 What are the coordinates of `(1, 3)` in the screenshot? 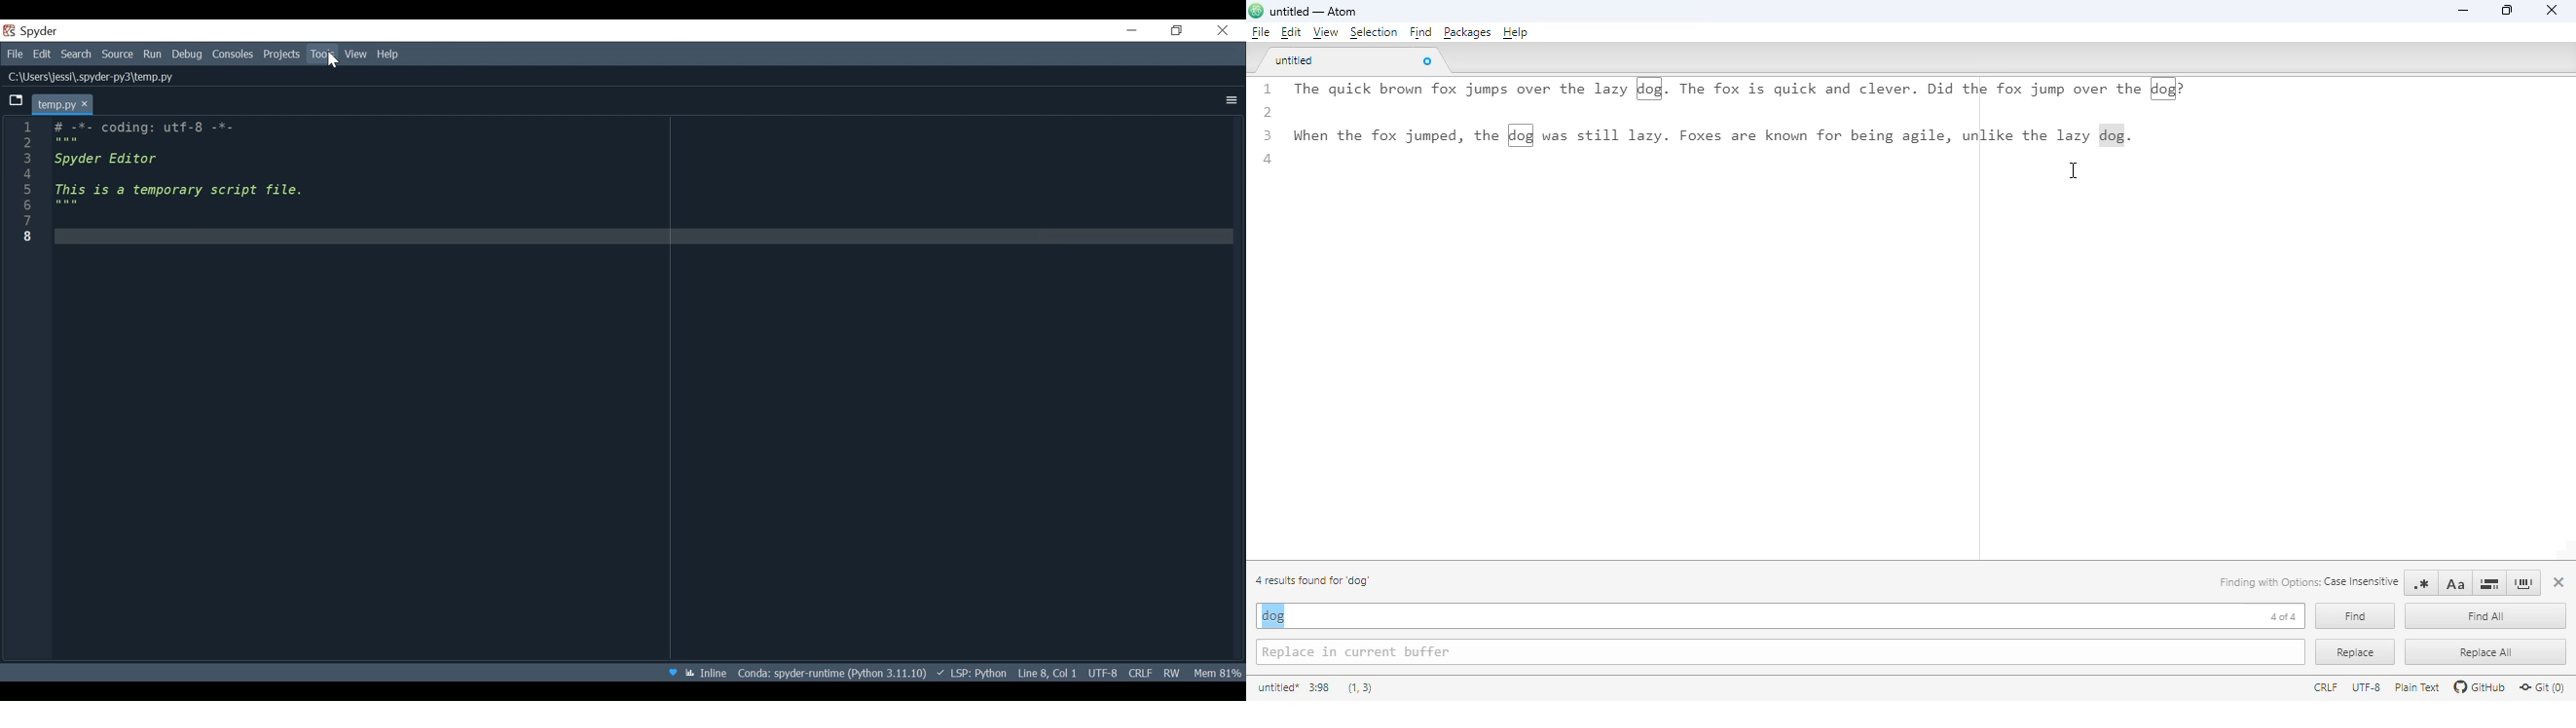 It's located at (1362, 689).